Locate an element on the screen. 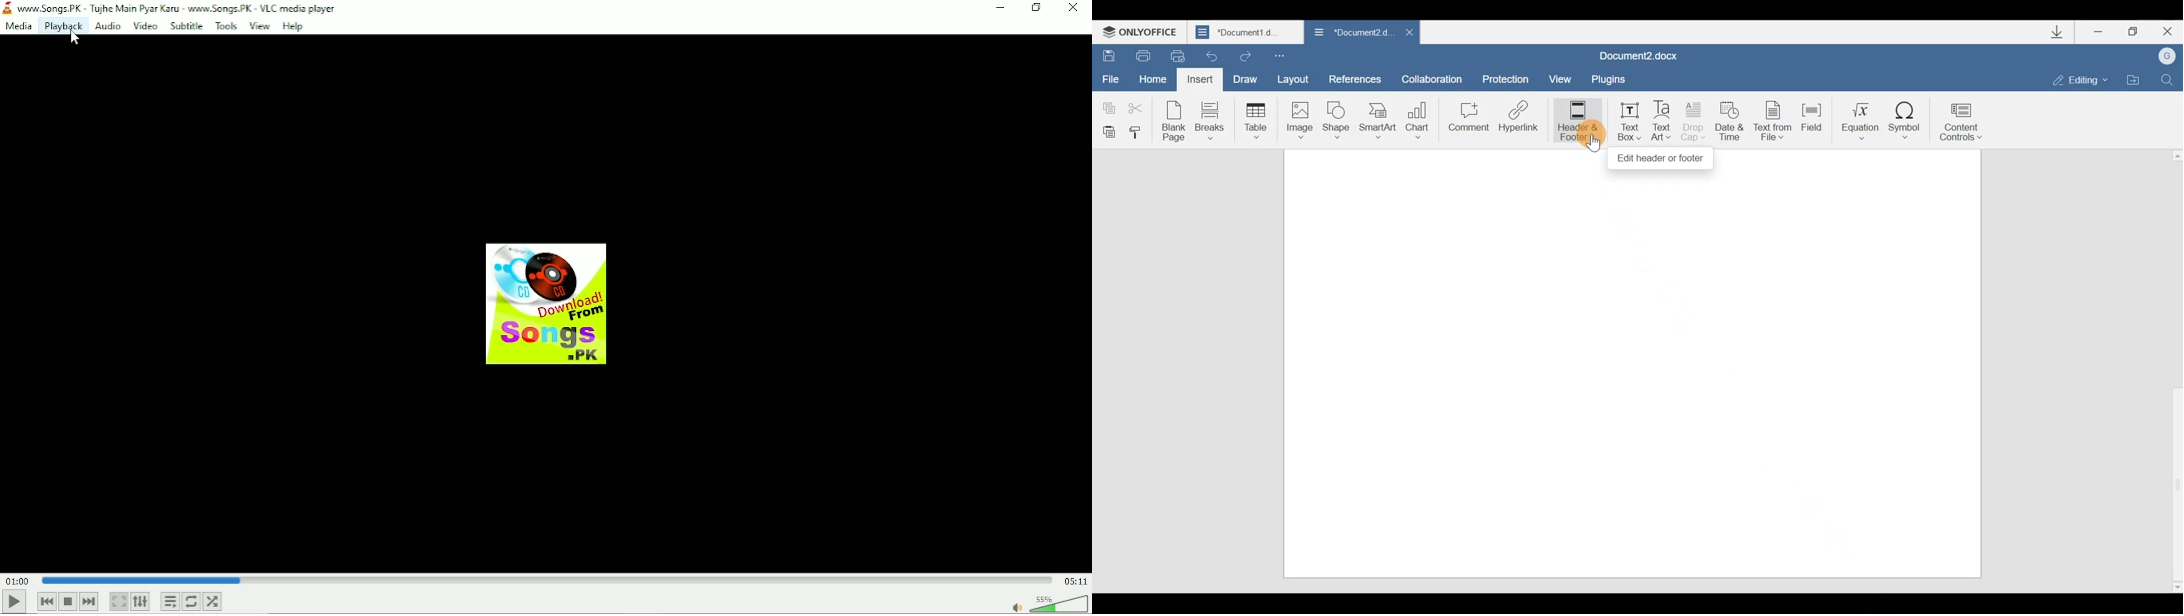 The width and height of the screenshot is (2184, 616). Help is located at coordinates (294, 27).